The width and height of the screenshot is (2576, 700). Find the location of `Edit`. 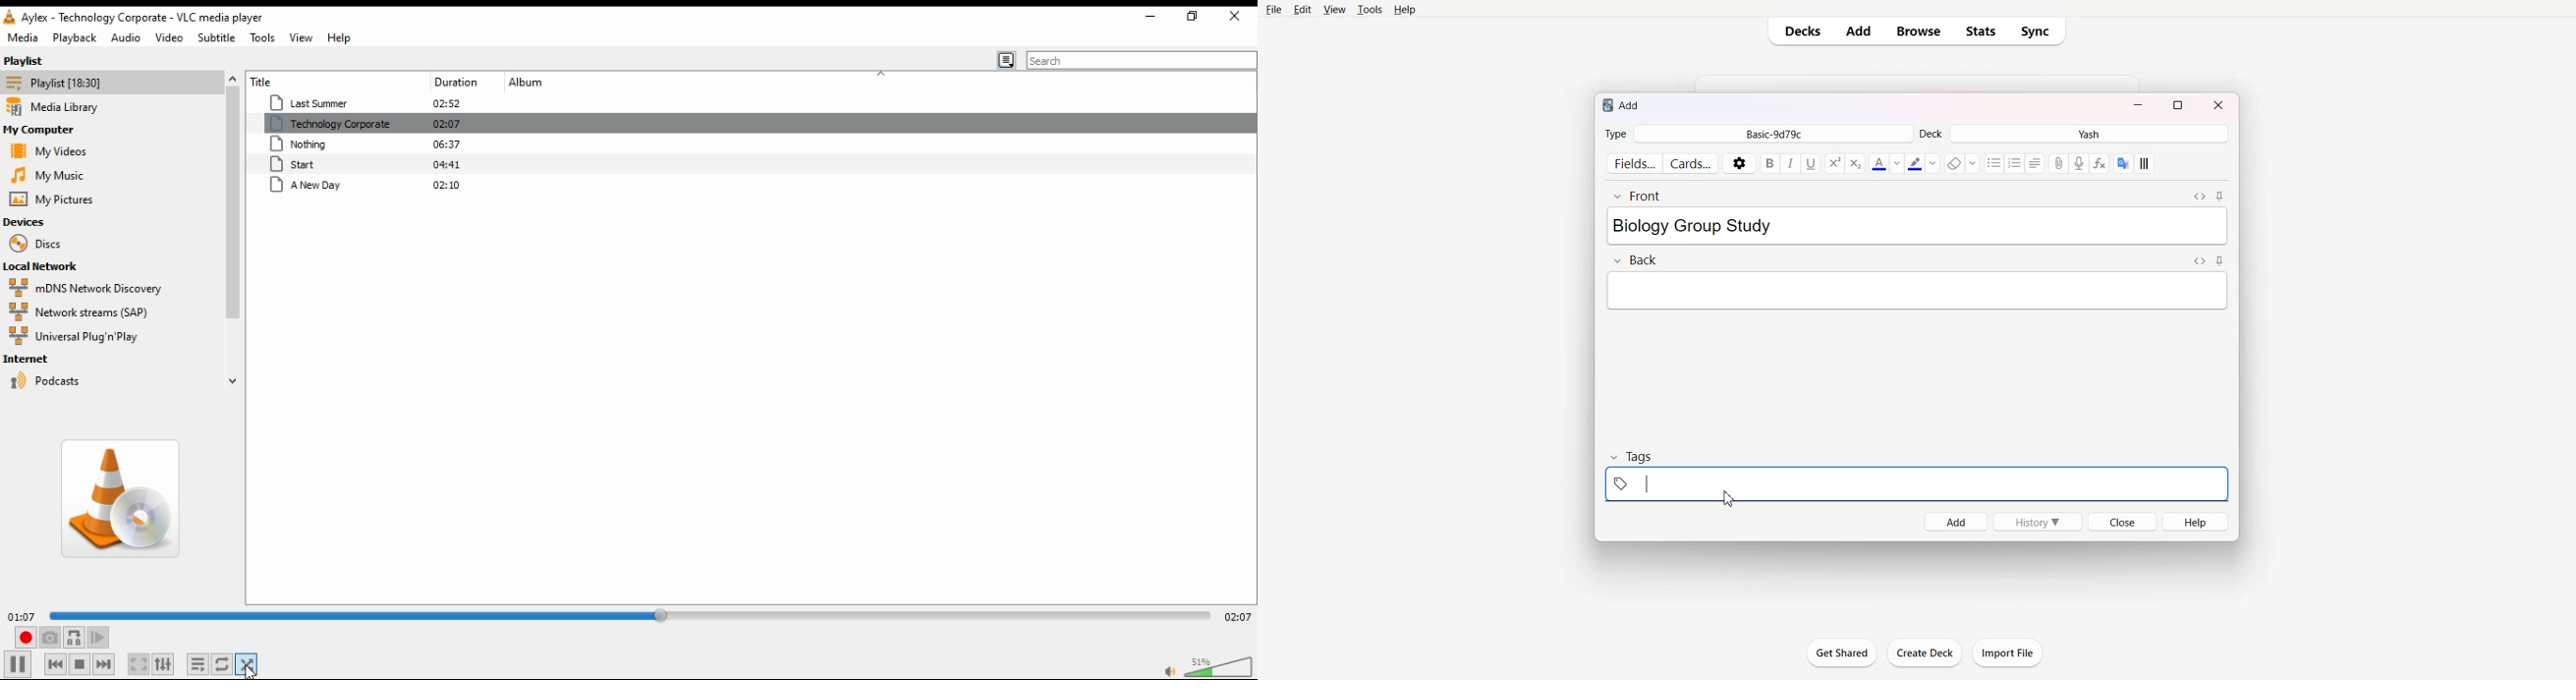

Edit is located at coordinates (1304, 10).